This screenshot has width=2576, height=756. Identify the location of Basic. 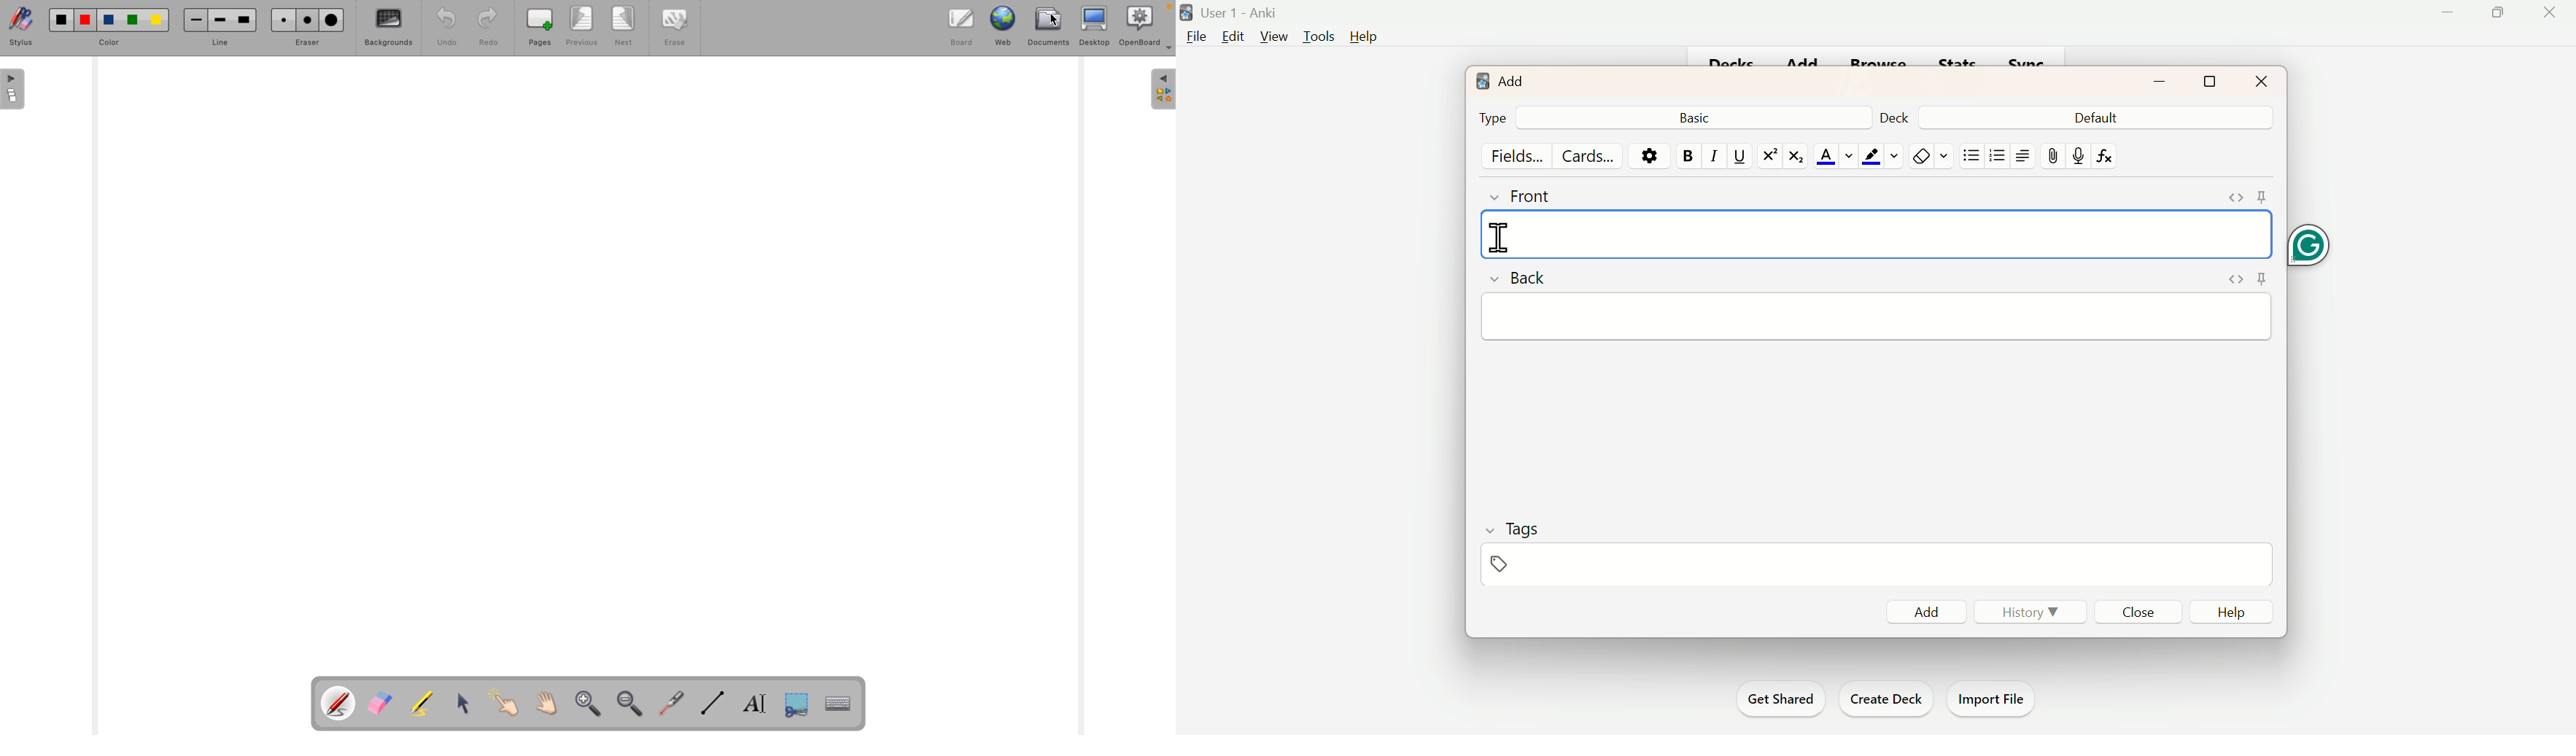
(1700, 117).